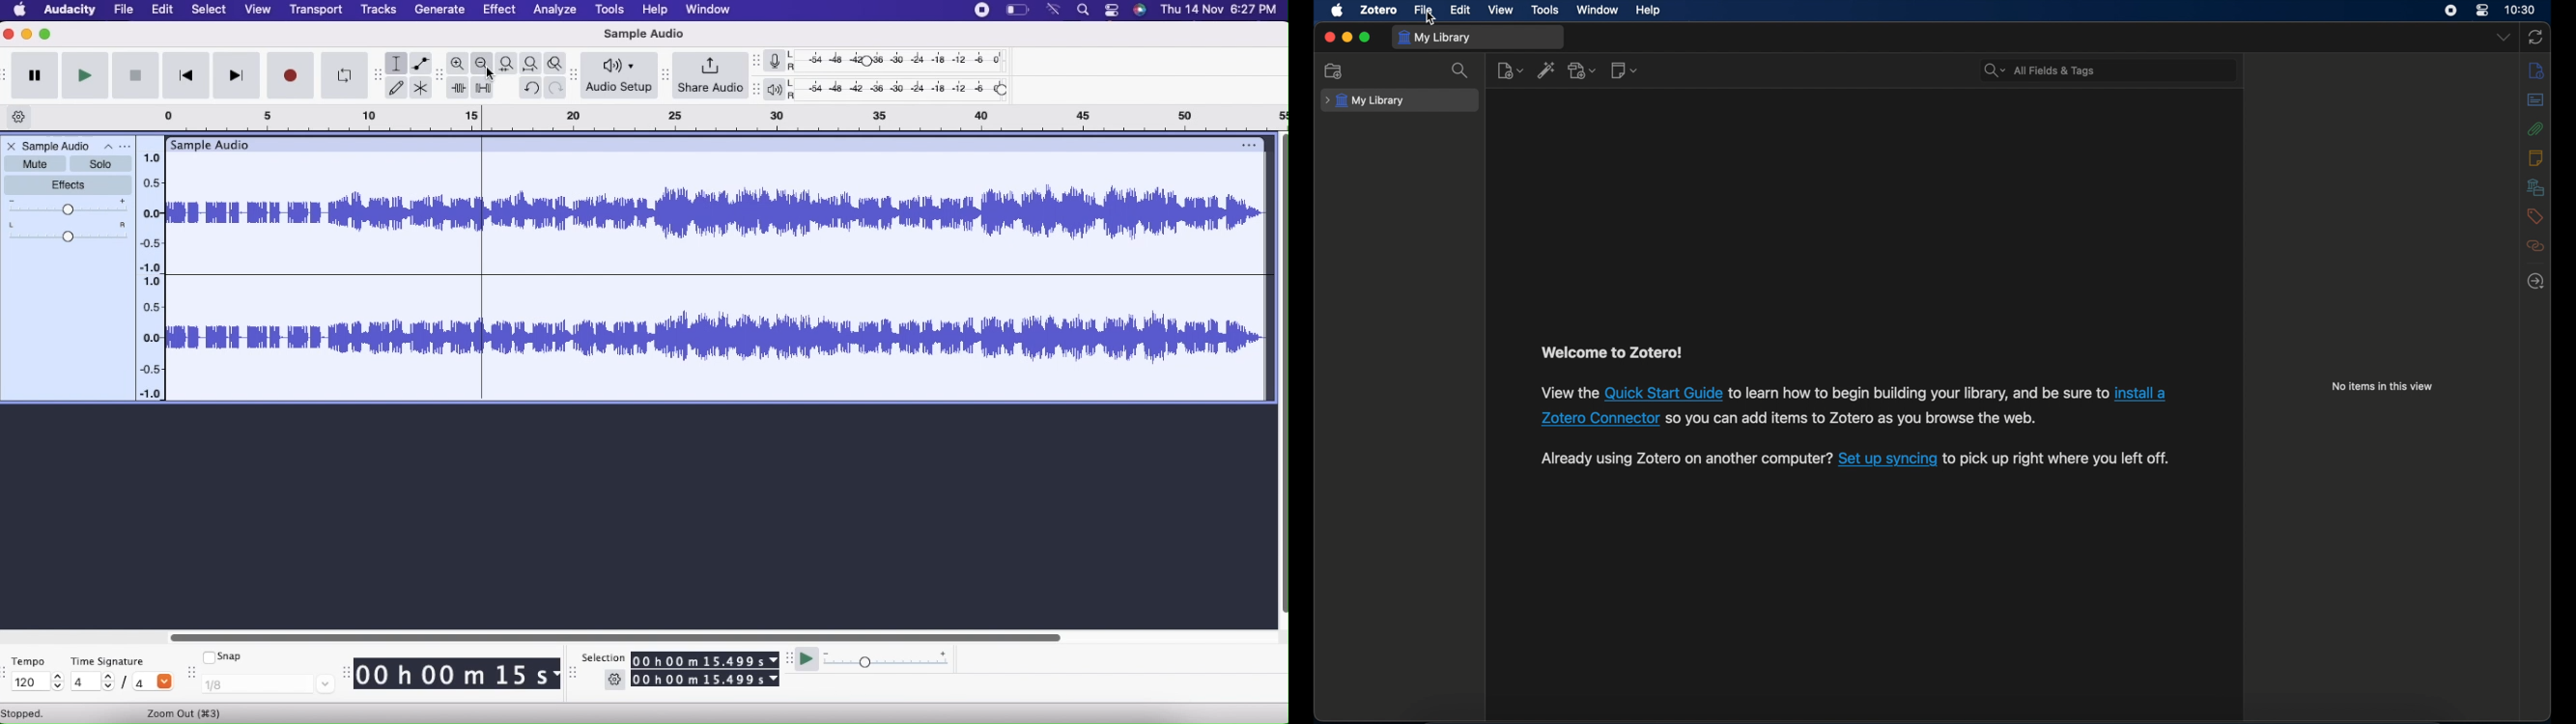 This screenshot has height=728, width=2576. Describe the element at coordinates (1567, 391) in the screenshot. I see `view the ` at that location.